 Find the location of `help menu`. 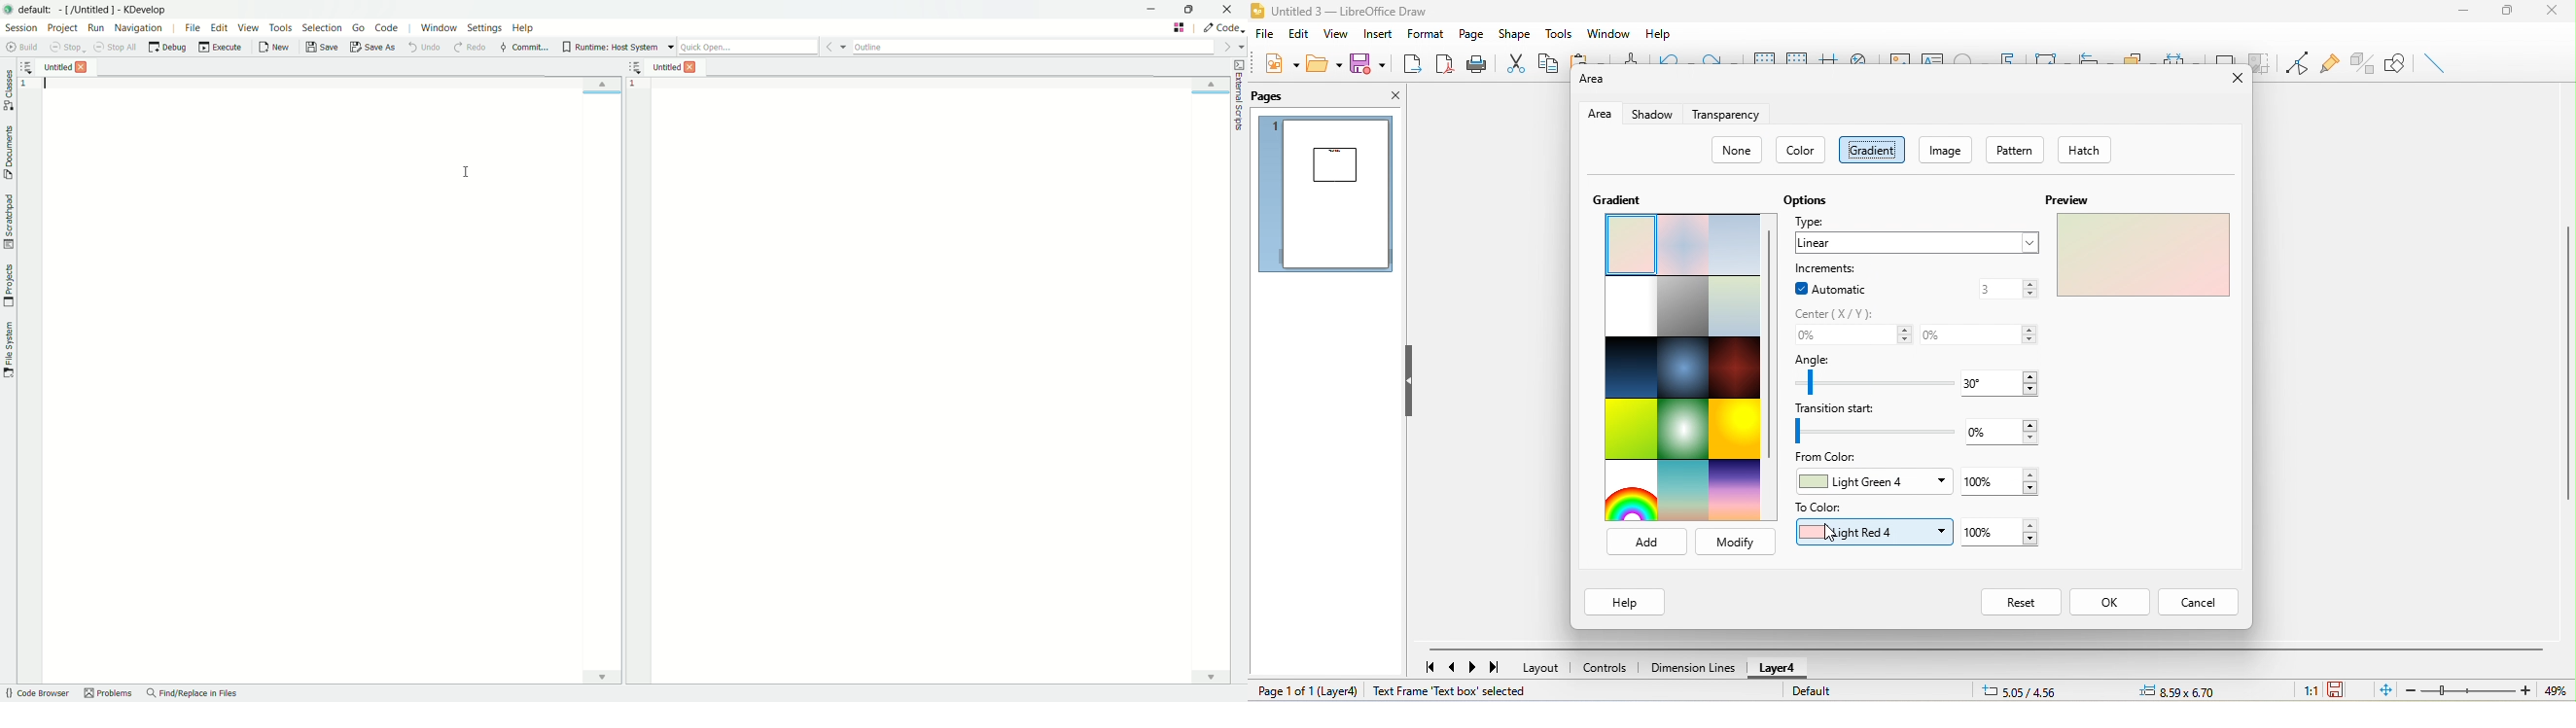

help menu is located at coordinates (523, 29).